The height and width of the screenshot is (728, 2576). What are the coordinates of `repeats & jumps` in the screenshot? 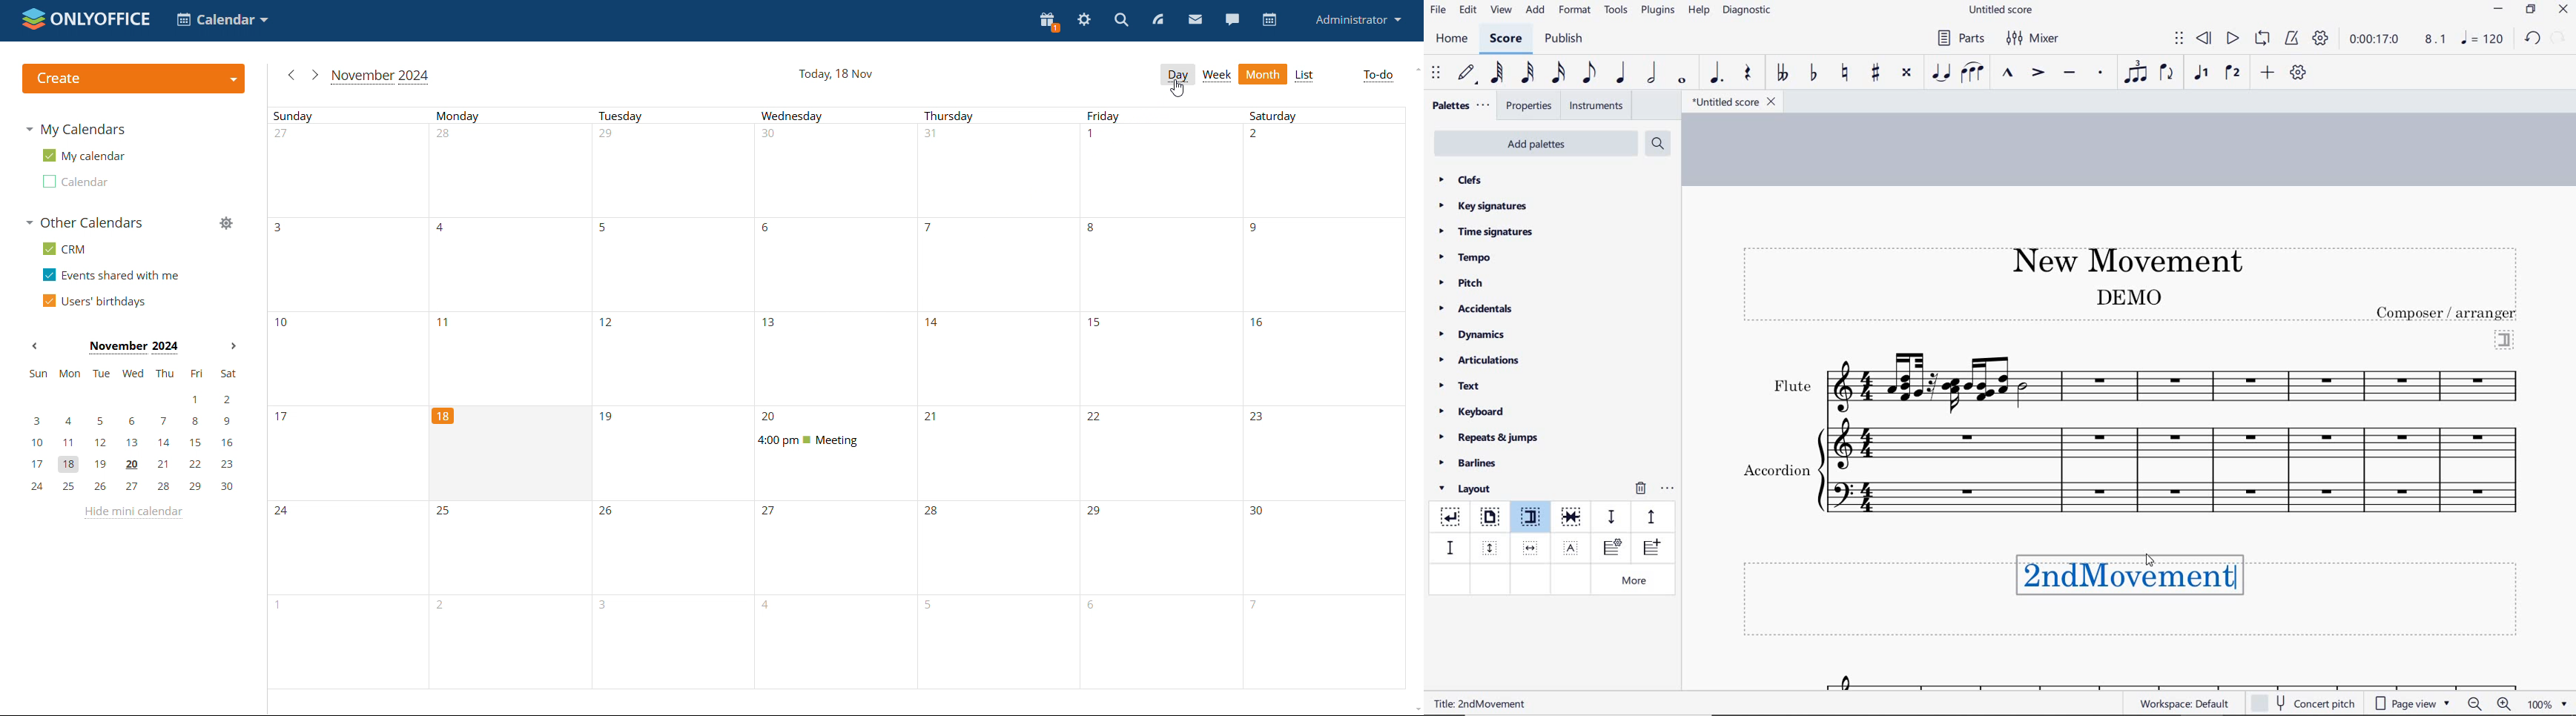 It's located at (1489, 435).